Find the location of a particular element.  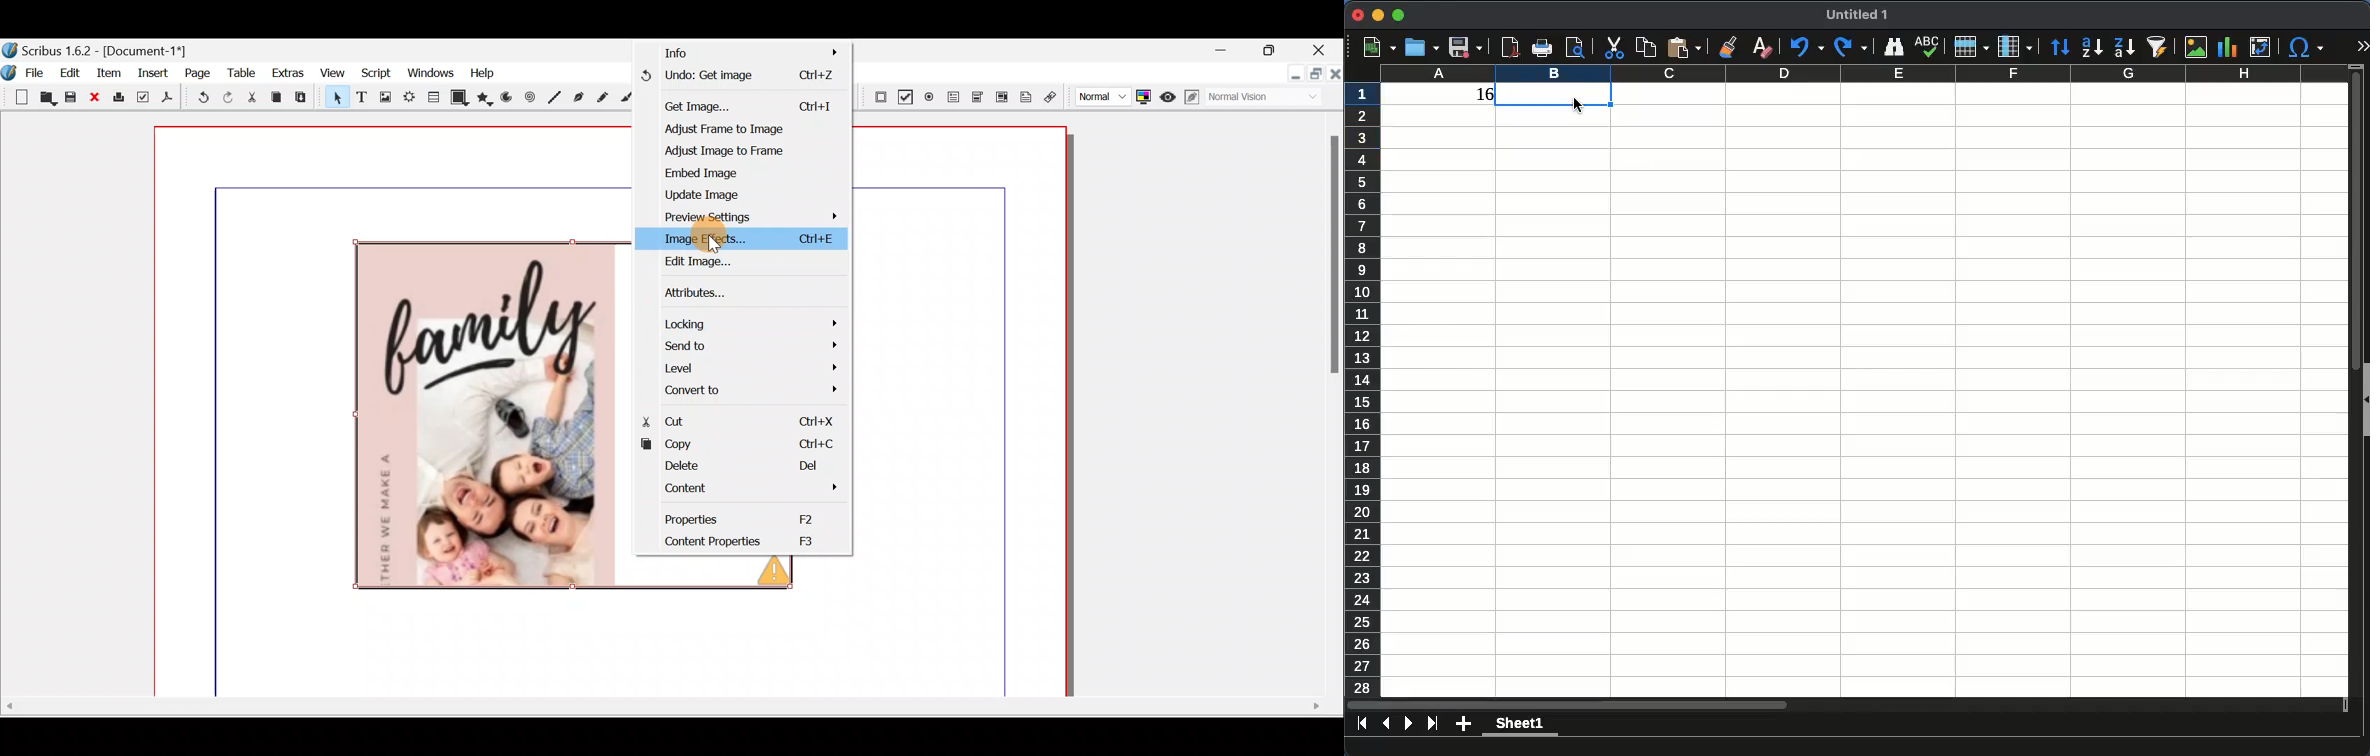

autofilter is located at coordinates (2158, 47).